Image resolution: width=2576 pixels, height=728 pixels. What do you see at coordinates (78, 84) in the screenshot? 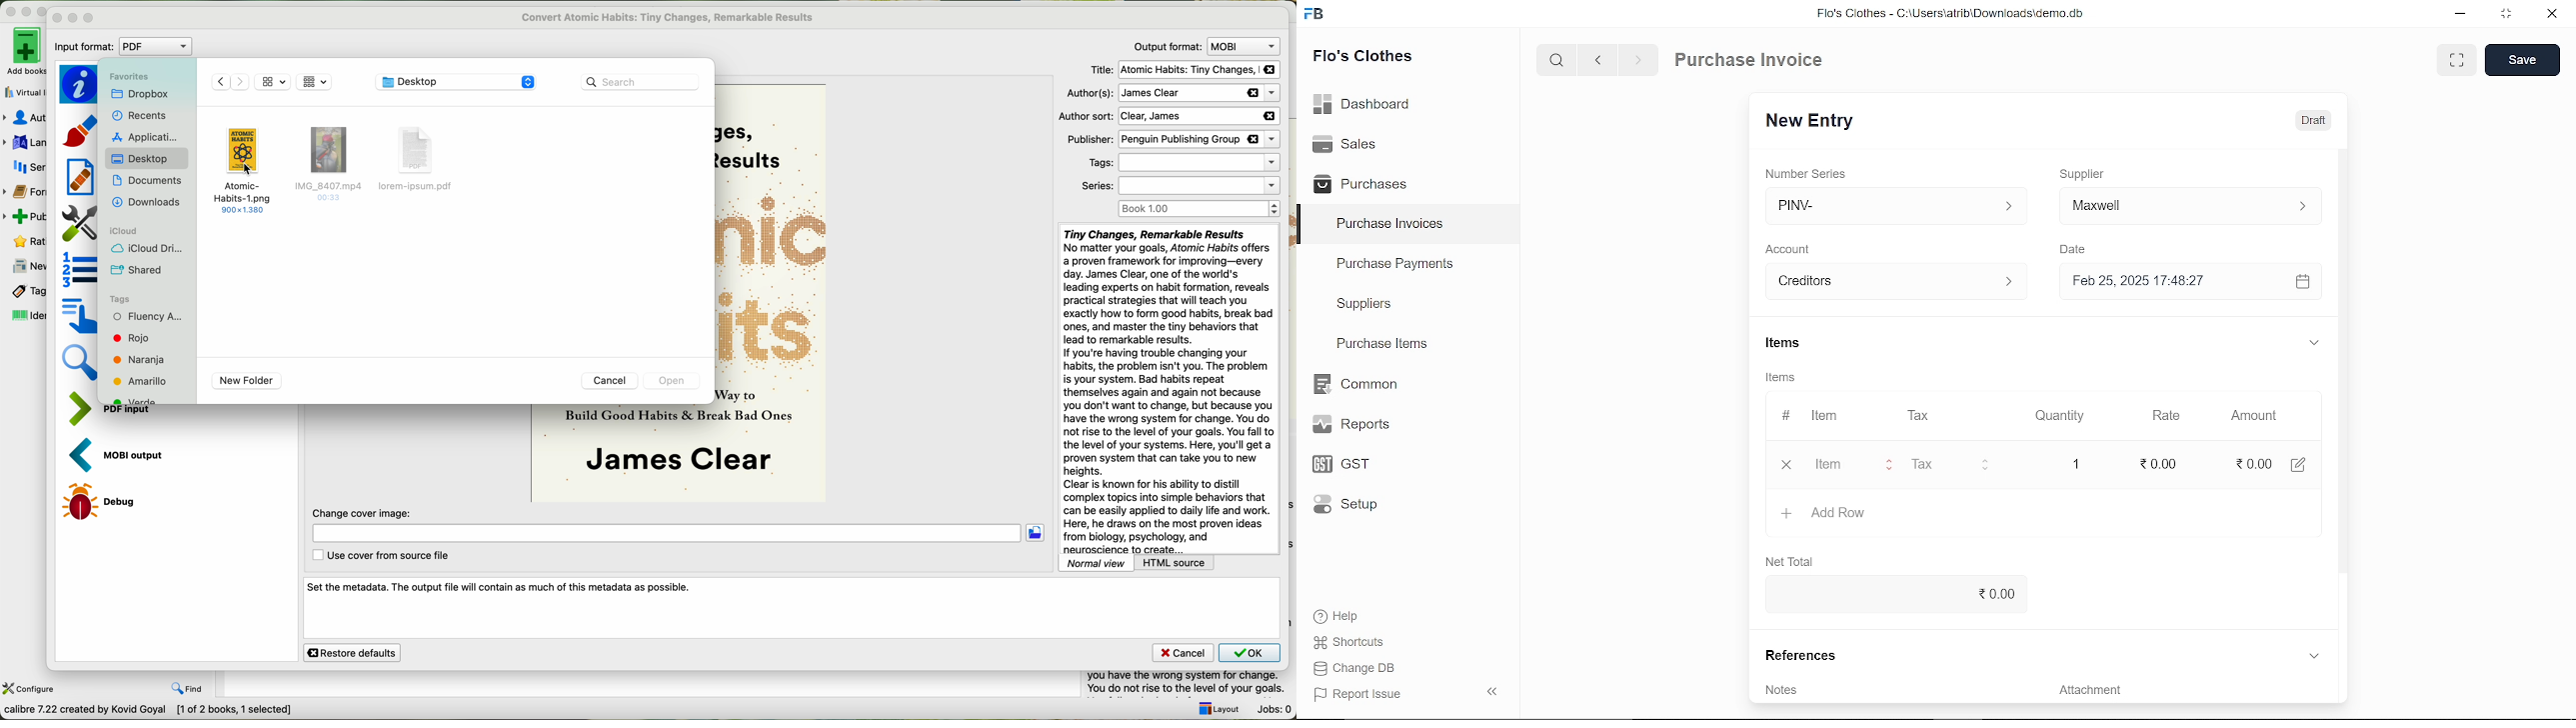
I see `metadata` at bounding box center [78, 84].